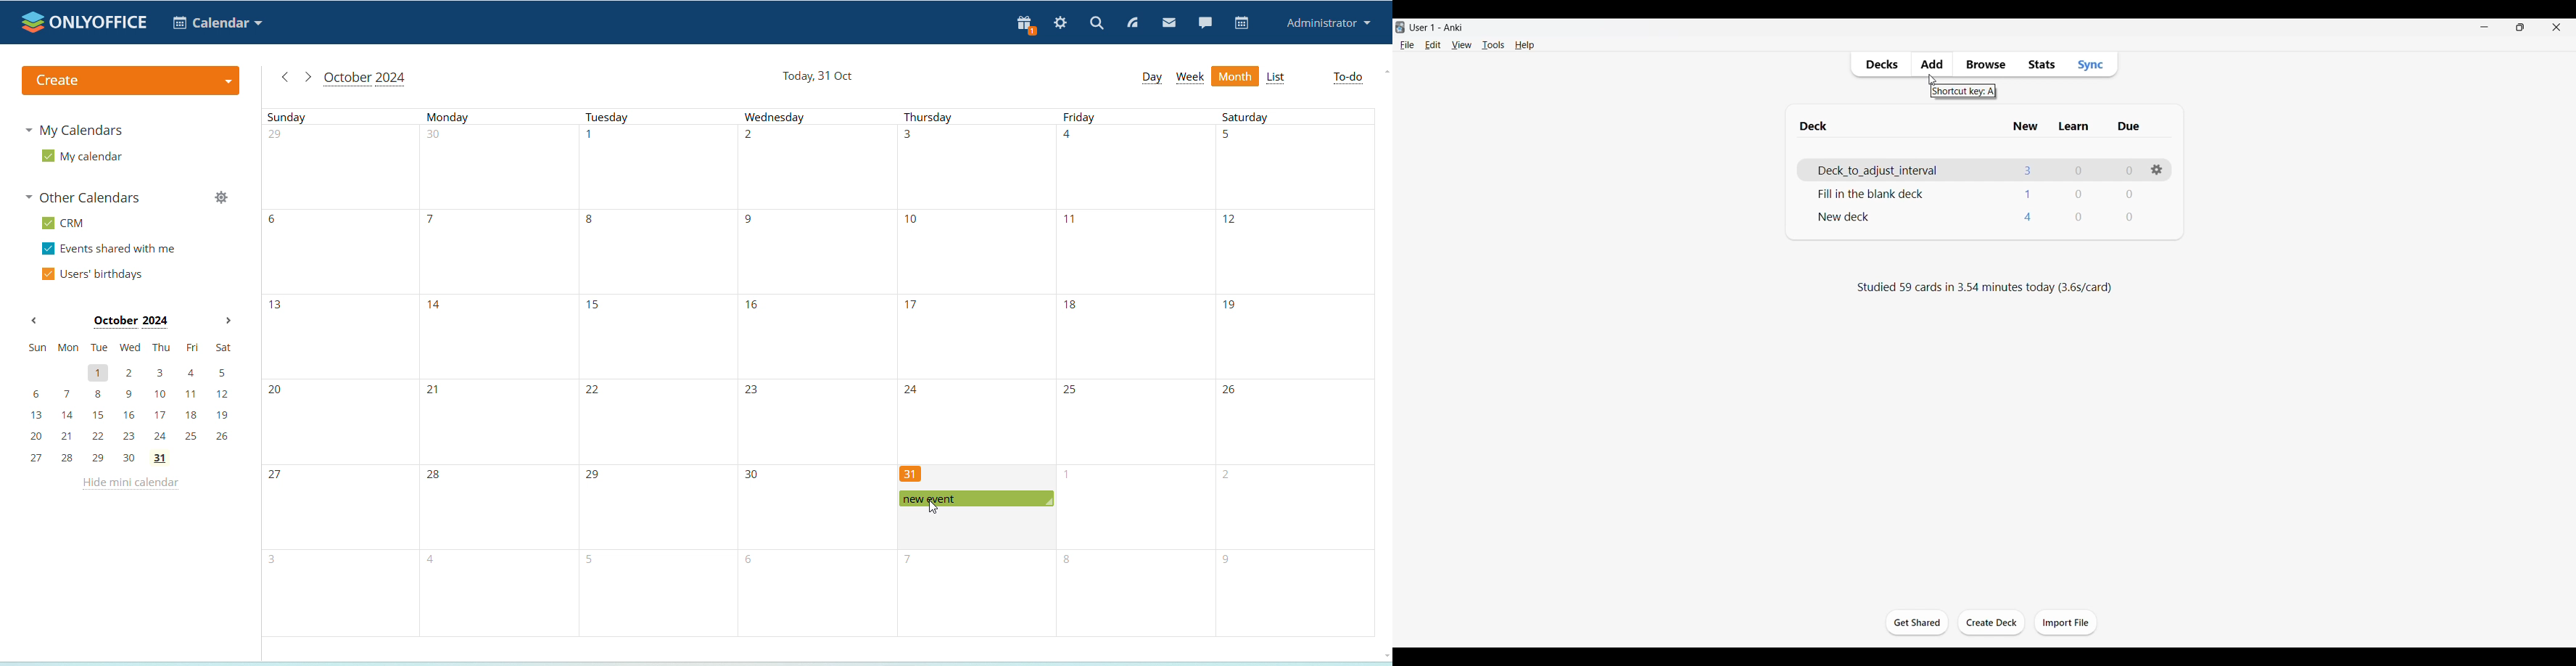 Image resolution: width=2576 pixels, height=672 pixels. What do you see at coordinates (34, 321) in the screenshot?
I see `previous month` at bounding box center [34, 321].